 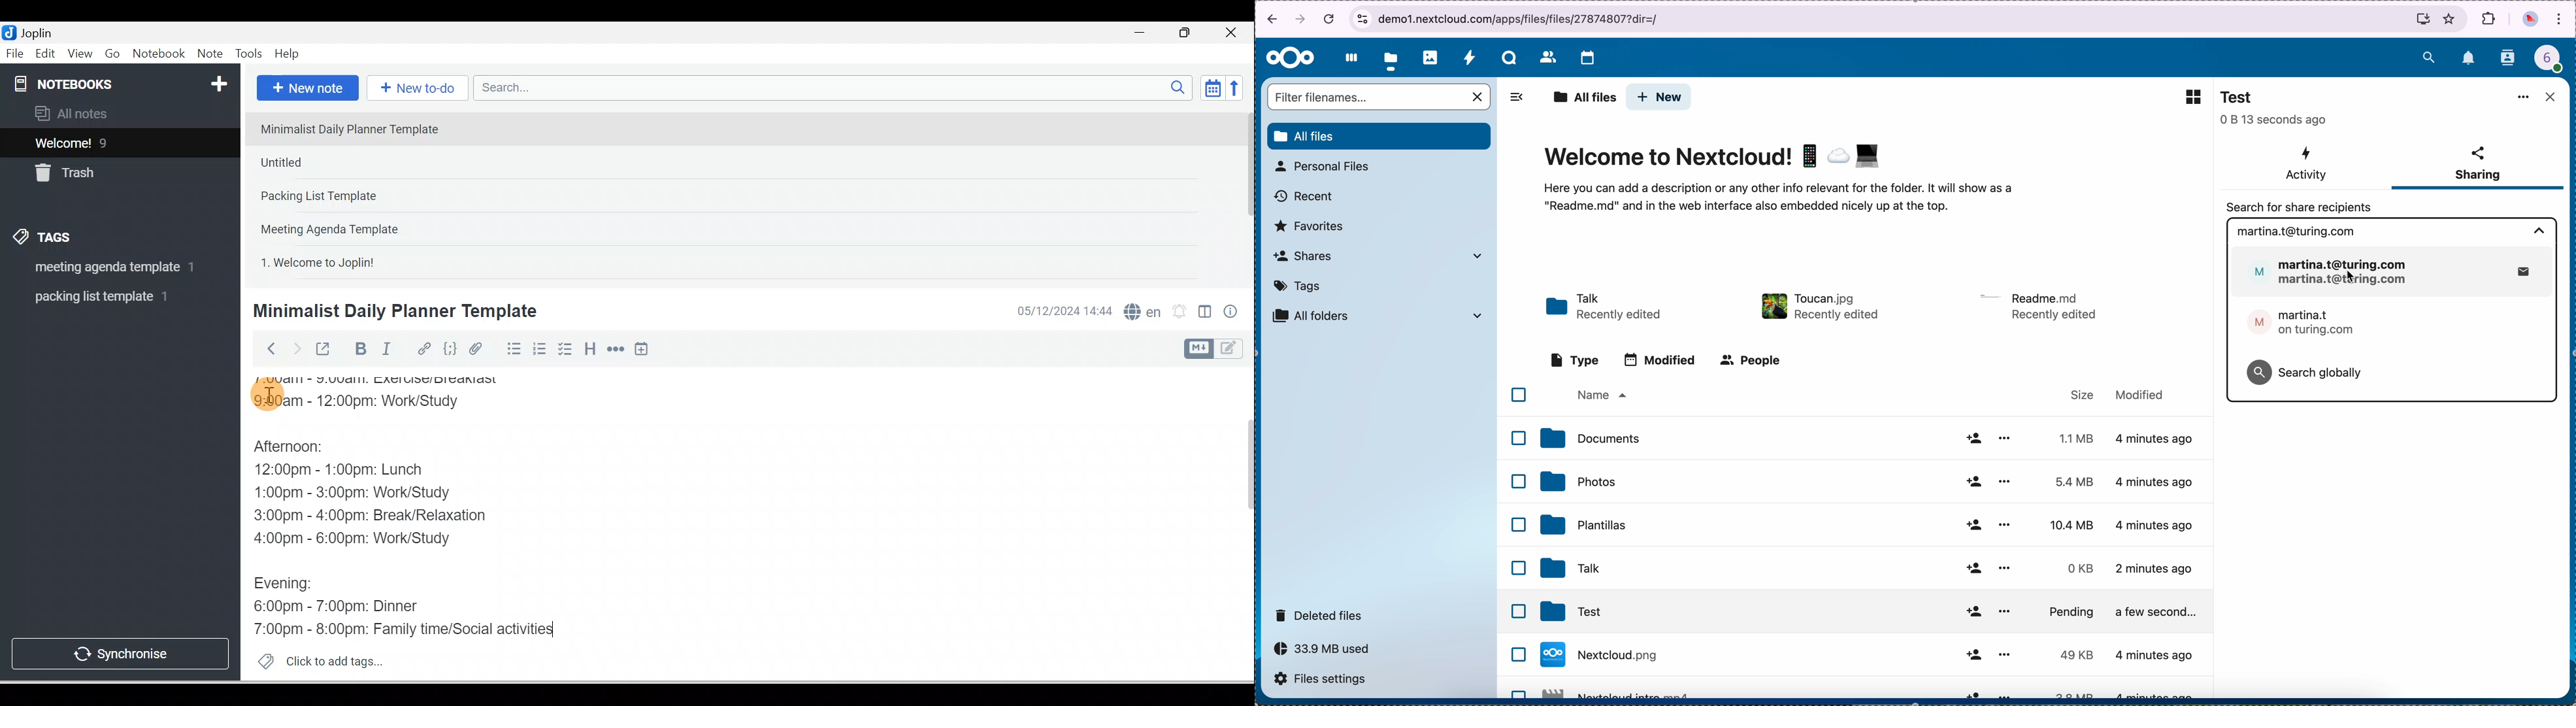 I want to click on click on files button, so click(x=1392, y=58).